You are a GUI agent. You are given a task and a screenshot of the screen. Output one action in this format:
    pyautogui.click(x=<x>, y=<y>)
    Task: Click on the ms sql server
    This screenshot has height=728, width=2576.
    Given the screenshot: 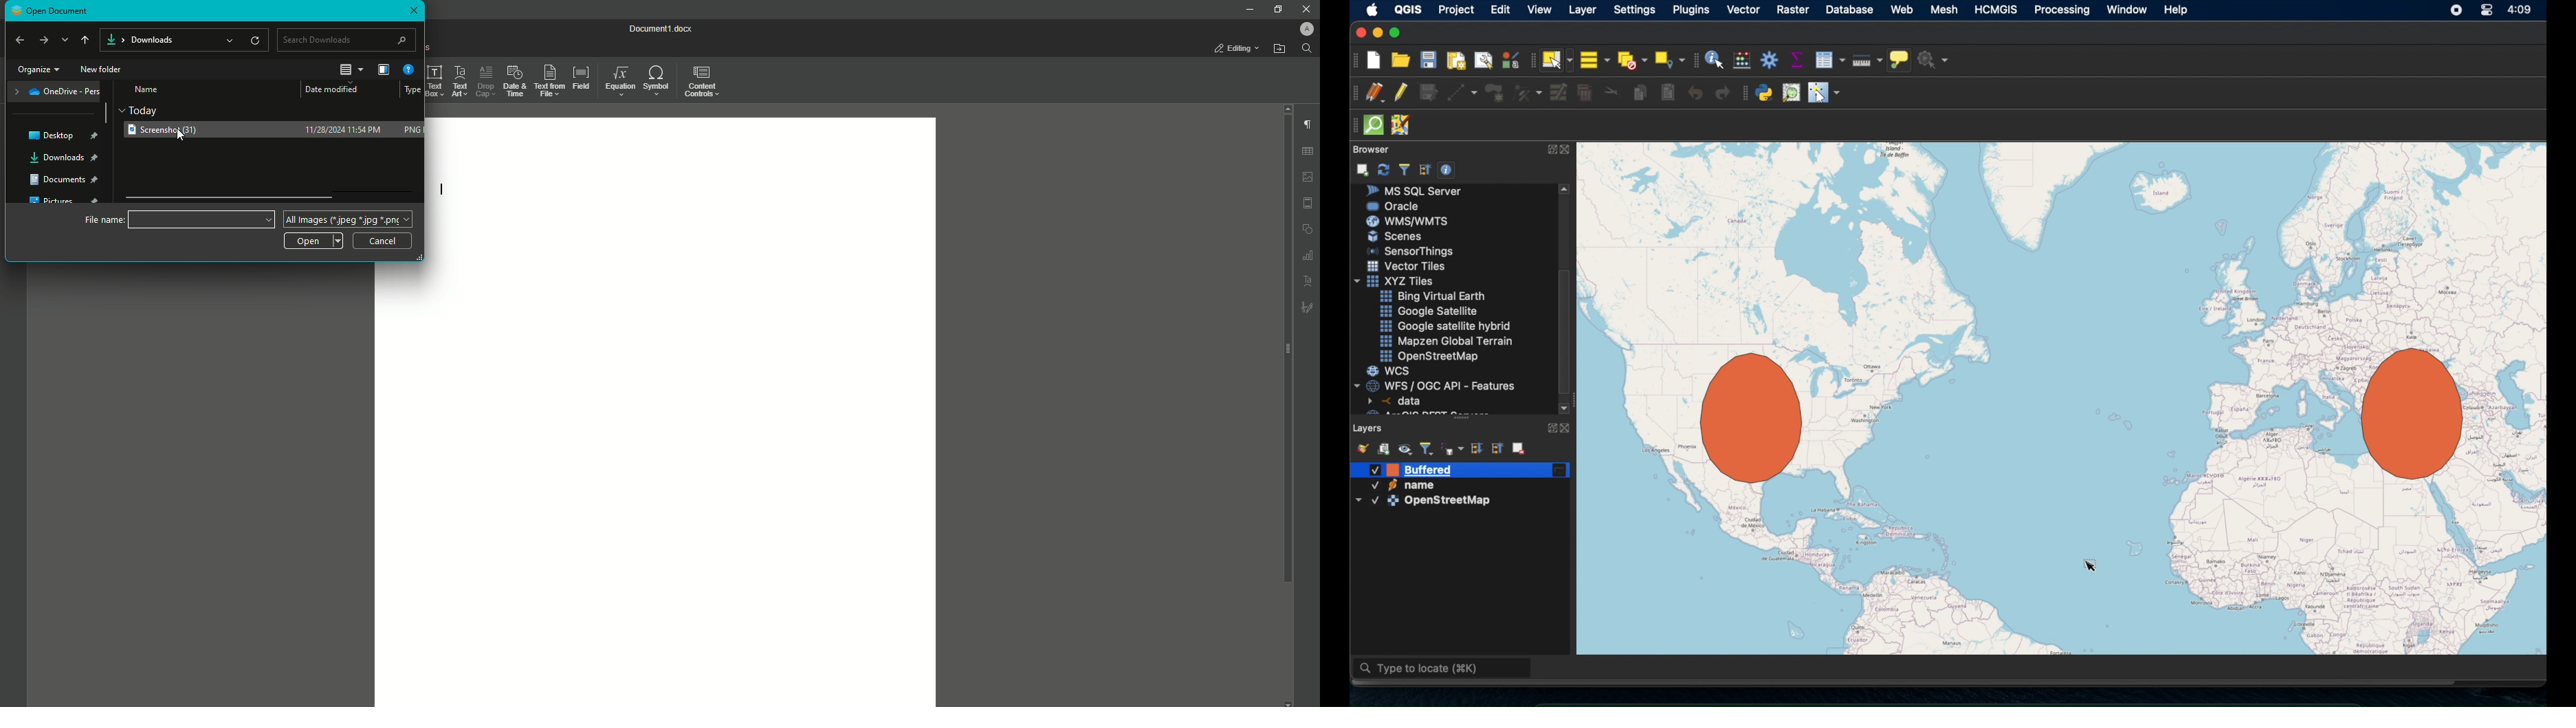 What is the action you would take?
    pyautogui.click(x=1419, y=190)
    